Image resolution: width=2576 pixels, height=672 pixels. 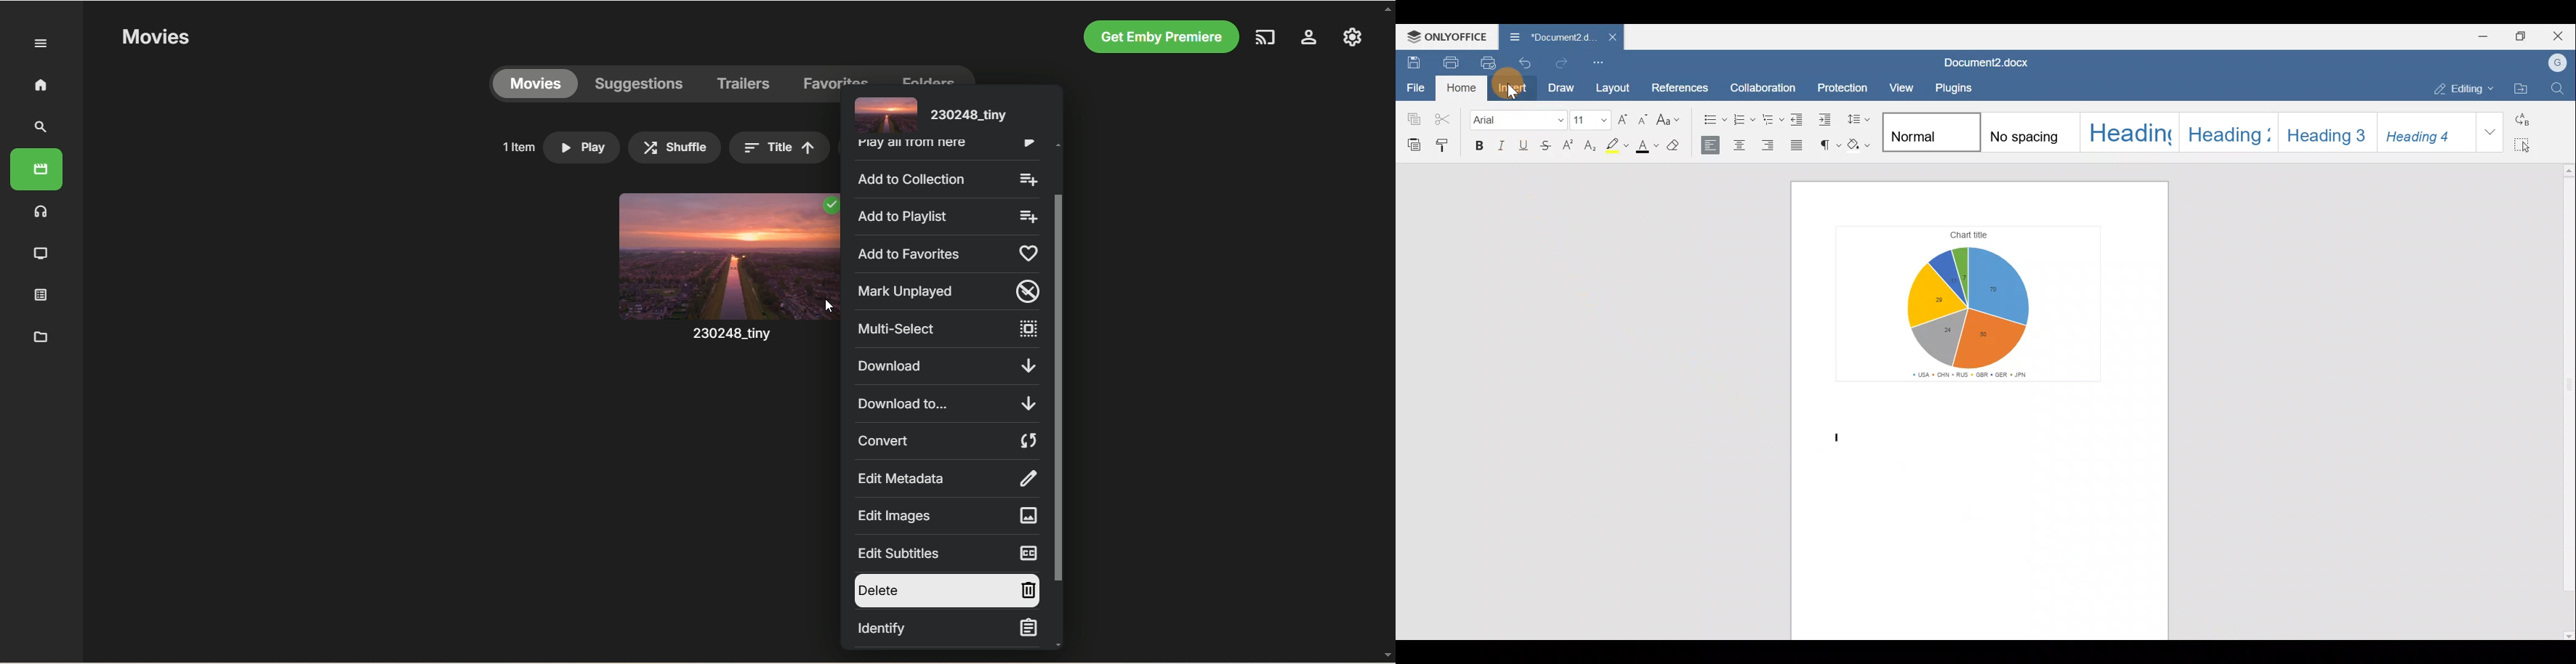 I want to click on Font color, so click(x=1650, y=145).